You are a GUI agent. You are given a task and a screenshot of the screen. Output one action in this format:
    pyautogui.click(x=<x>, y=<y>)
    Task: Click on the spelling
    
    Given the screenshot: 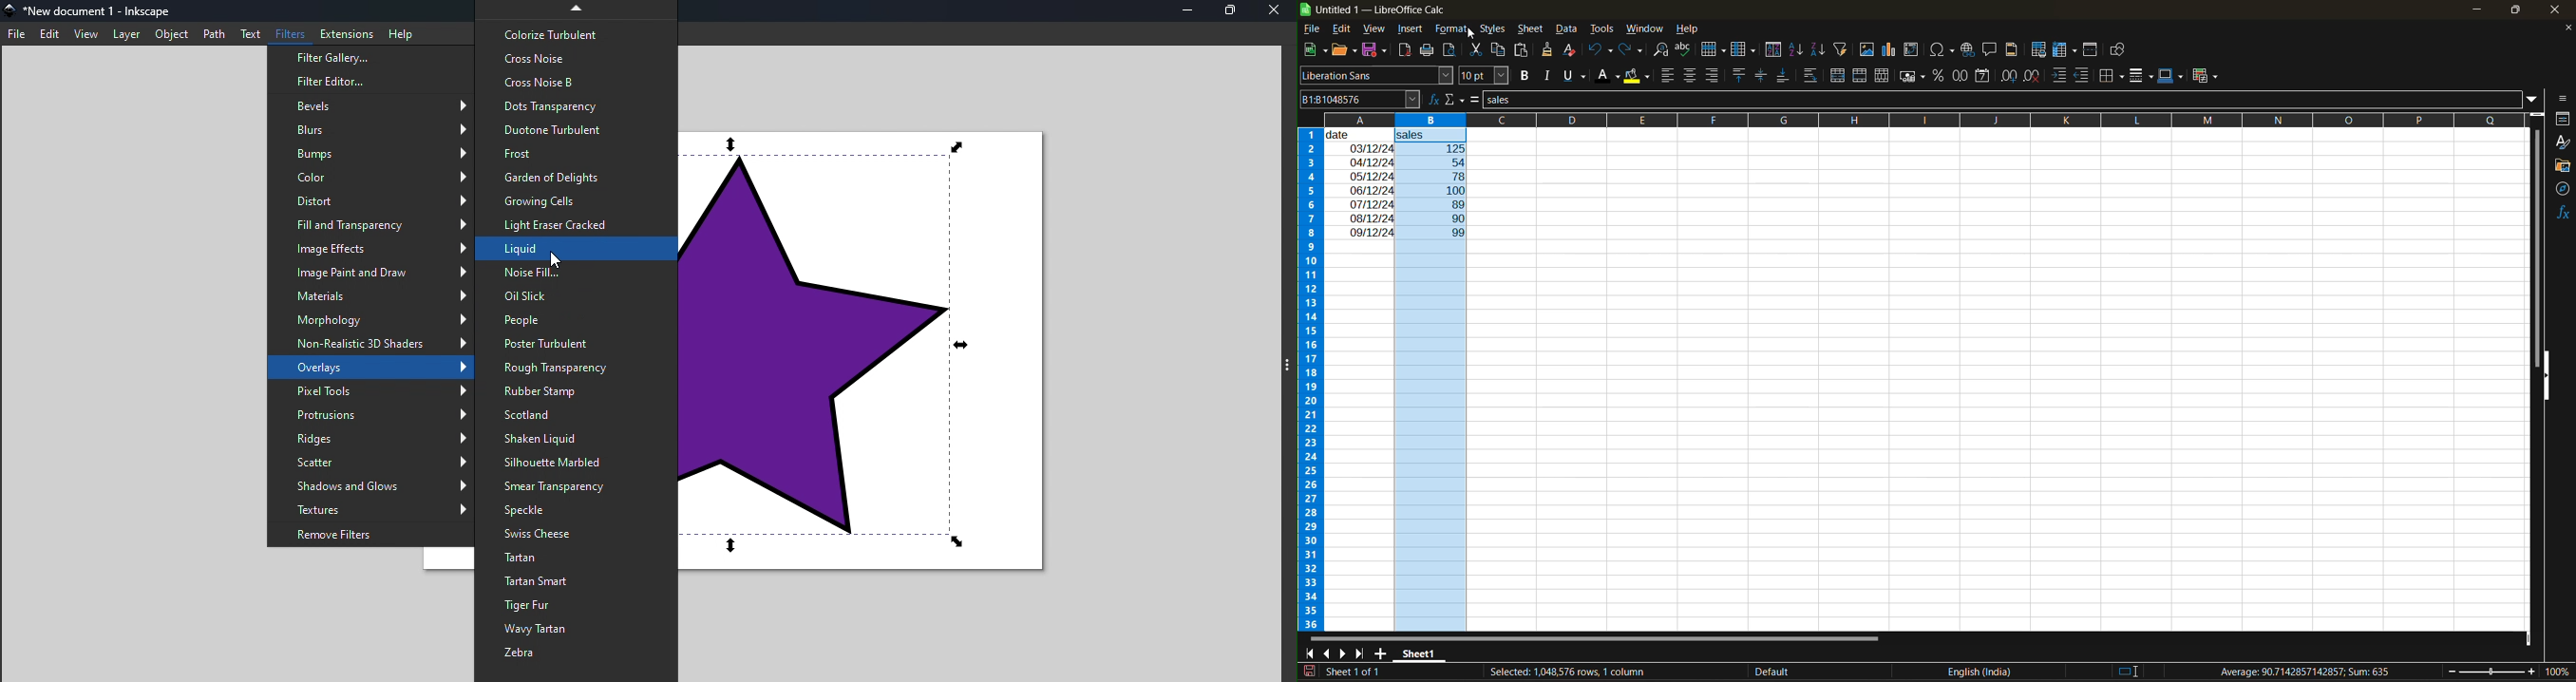 What is the action you would take?
    pyautogui.click(x=1685, y=49)
    